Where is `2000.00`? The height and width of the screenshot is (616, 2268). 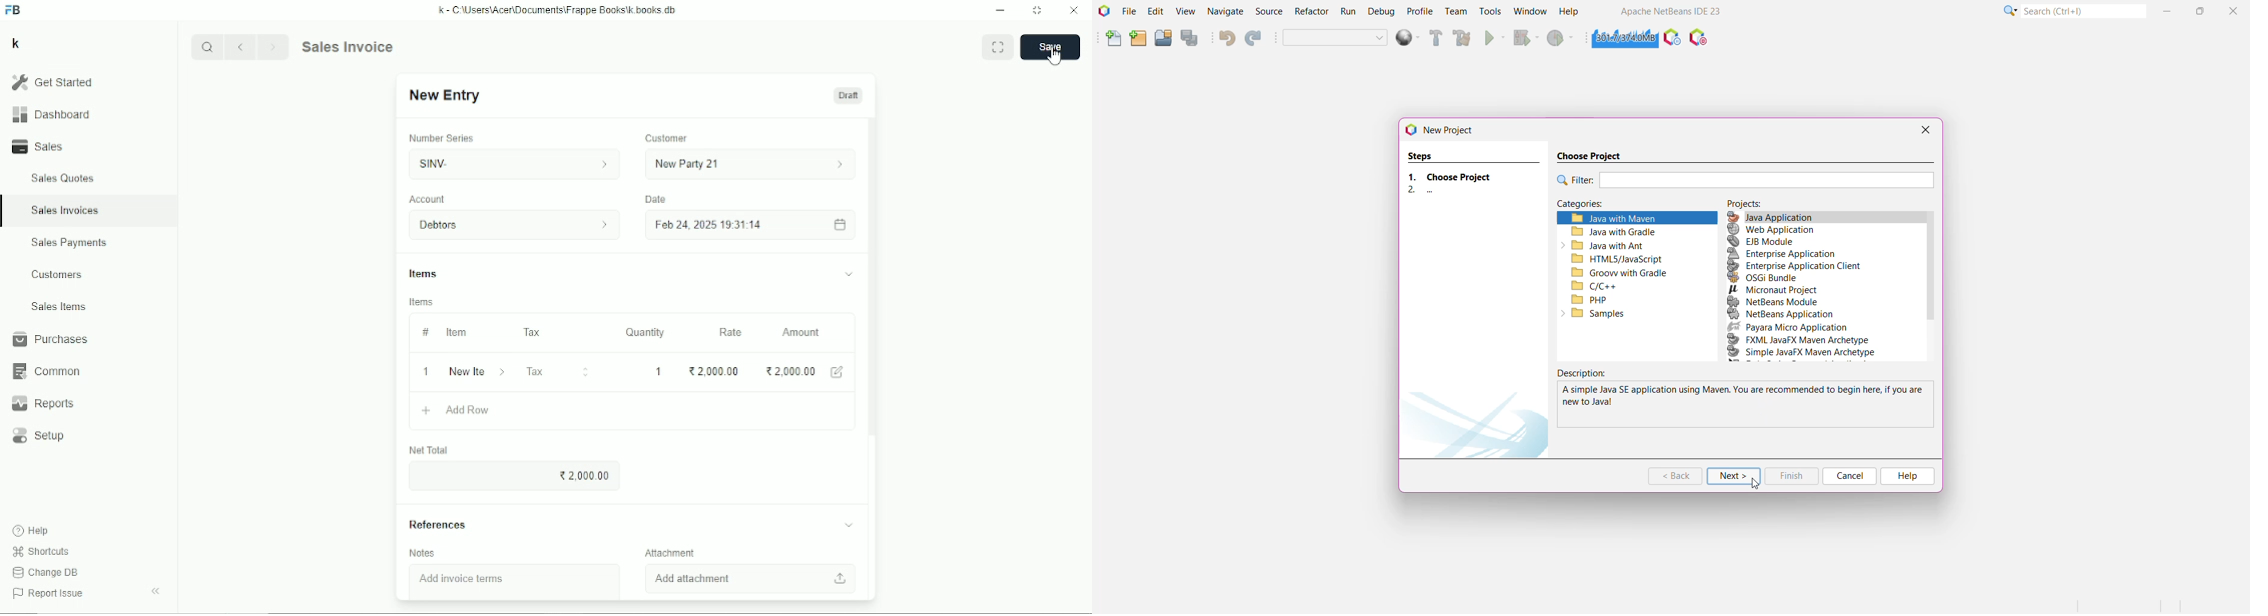
2000.00 is located at coordinates (586, 475).